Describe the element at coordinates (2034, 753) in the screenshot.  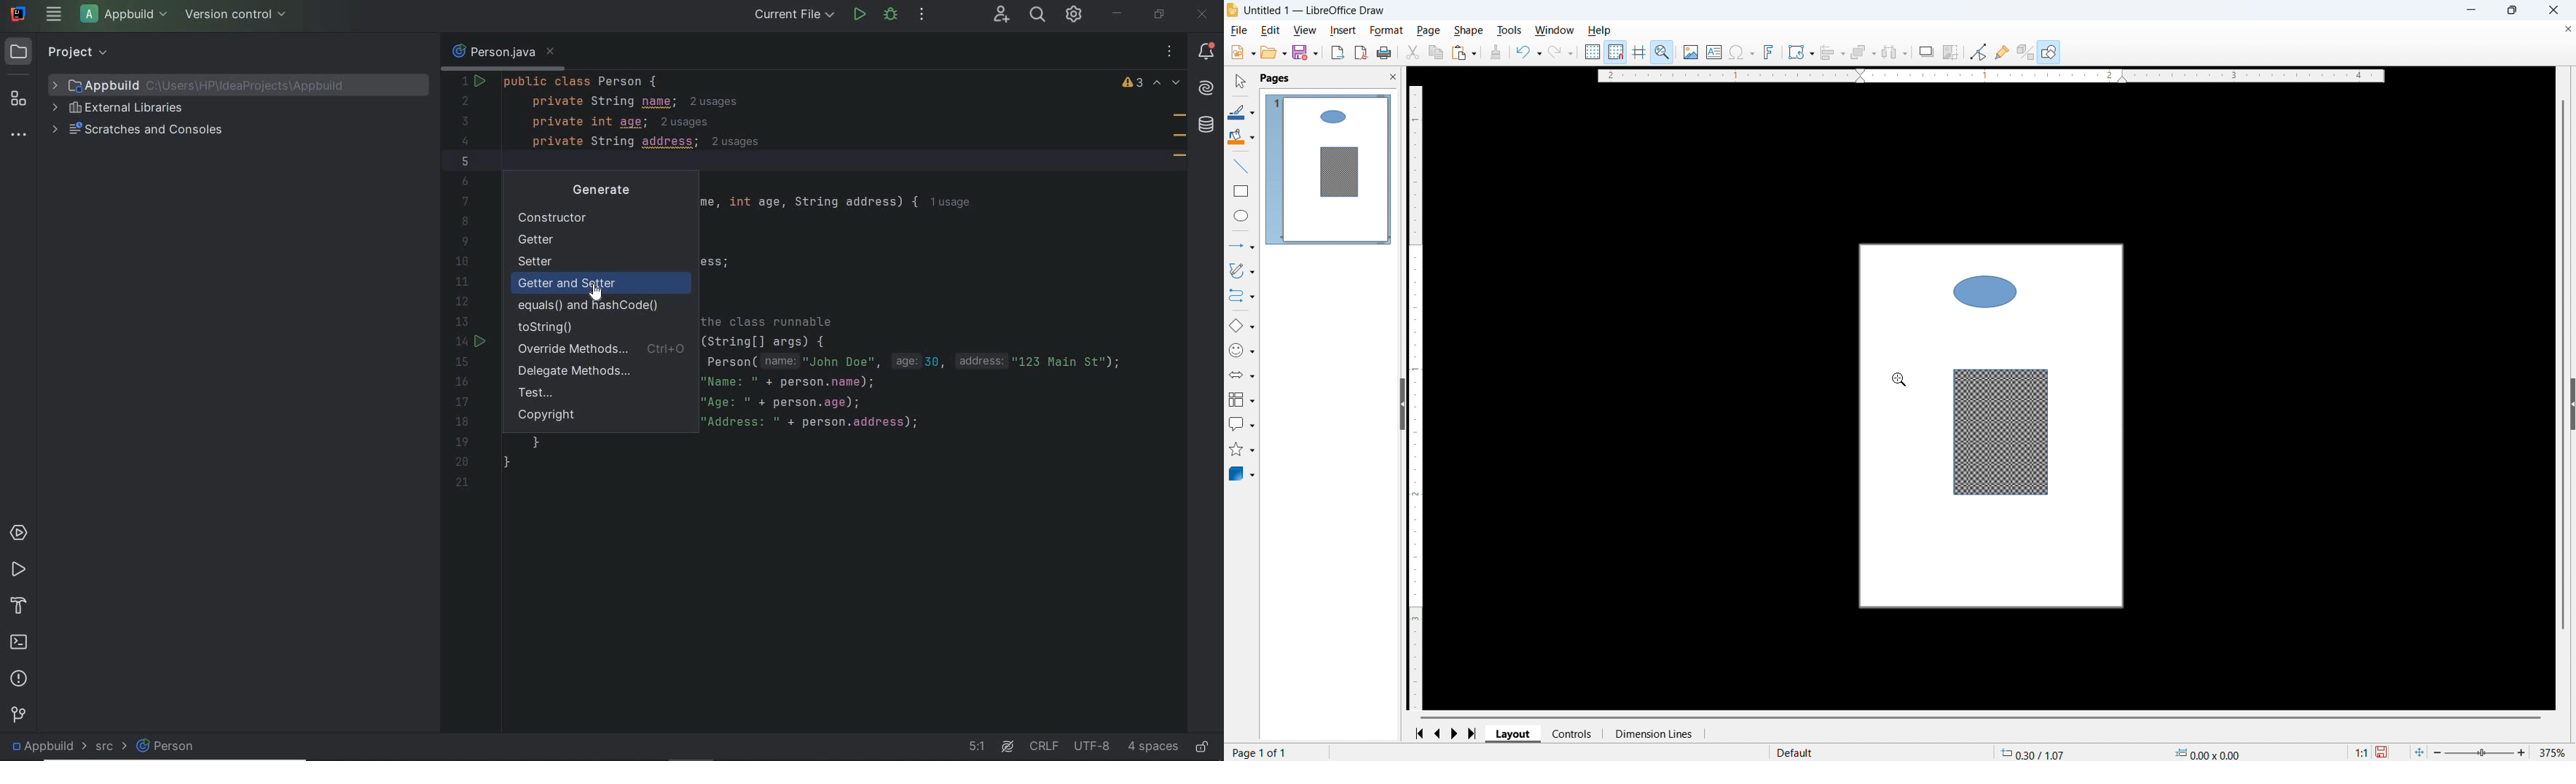
I see `Cursor coordinates ` at that location.